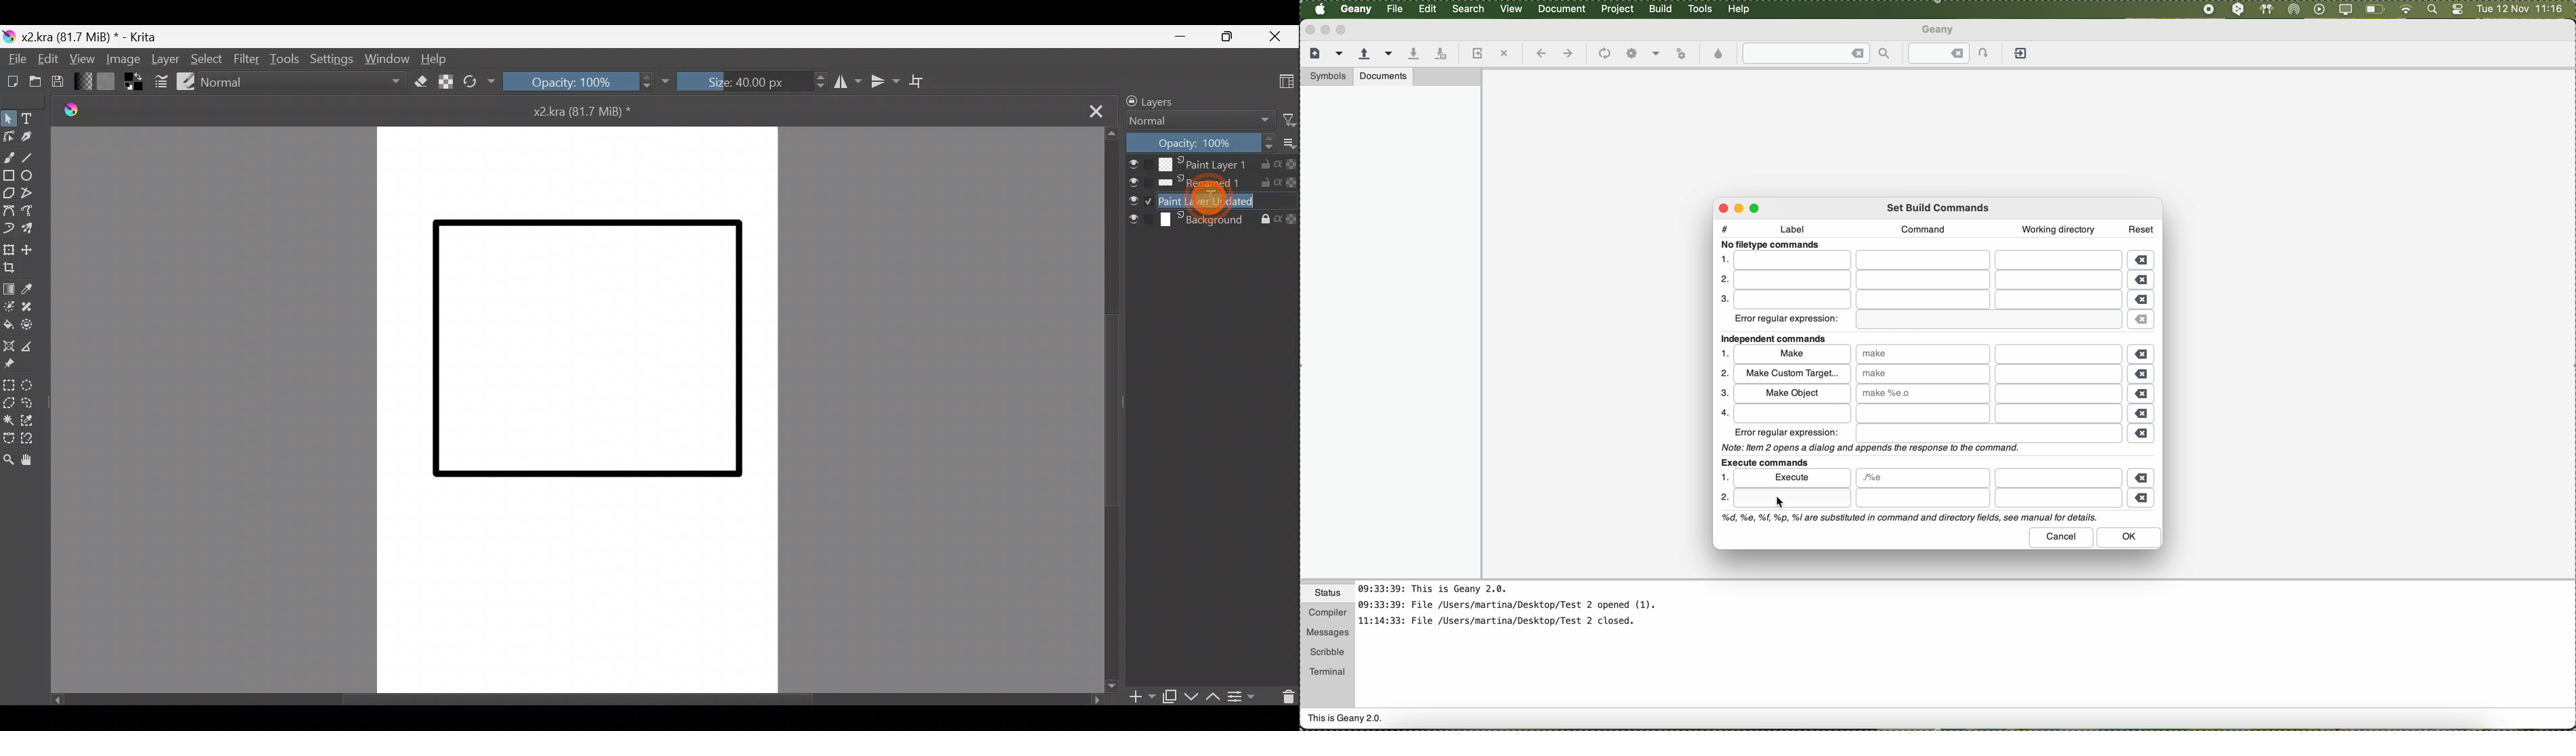 This screenshot has height=756, width=2576. I want to click on Duplicate layer or mask, so click(1168, 697).